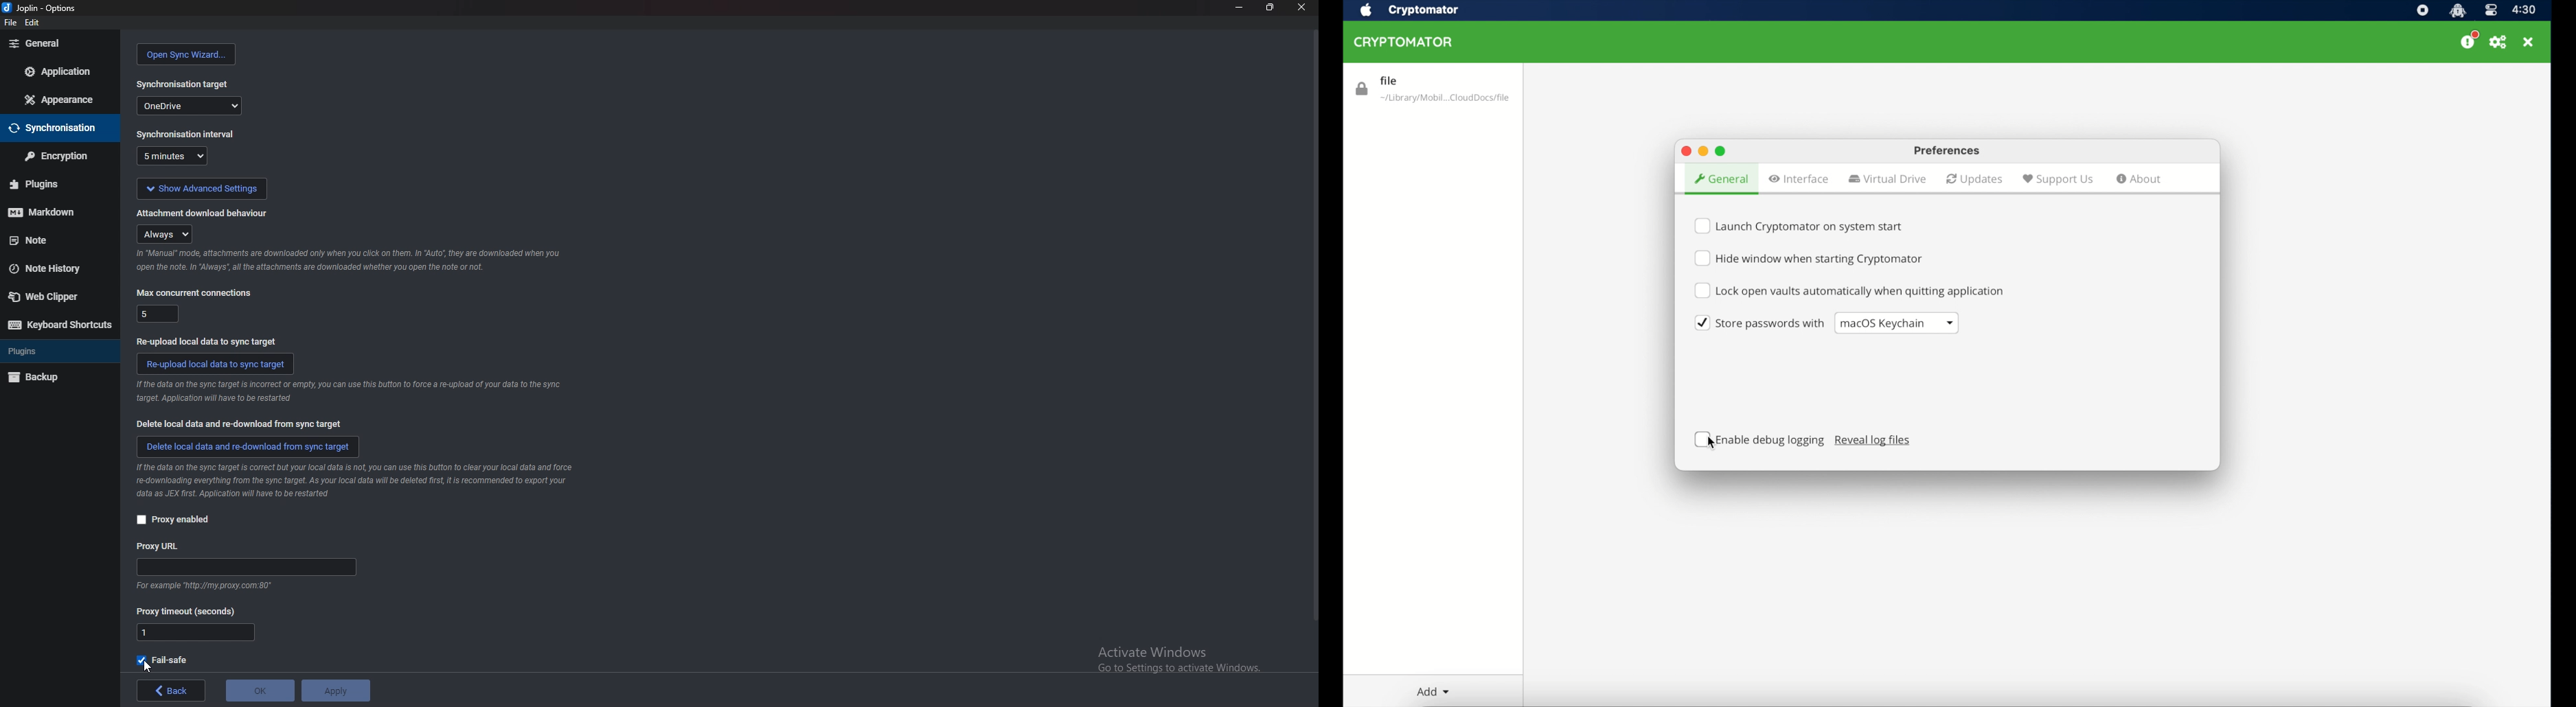  What do you see at coordinates (55, 267) in the screenshot?
I see `note history` at bounding box center [55, 267].